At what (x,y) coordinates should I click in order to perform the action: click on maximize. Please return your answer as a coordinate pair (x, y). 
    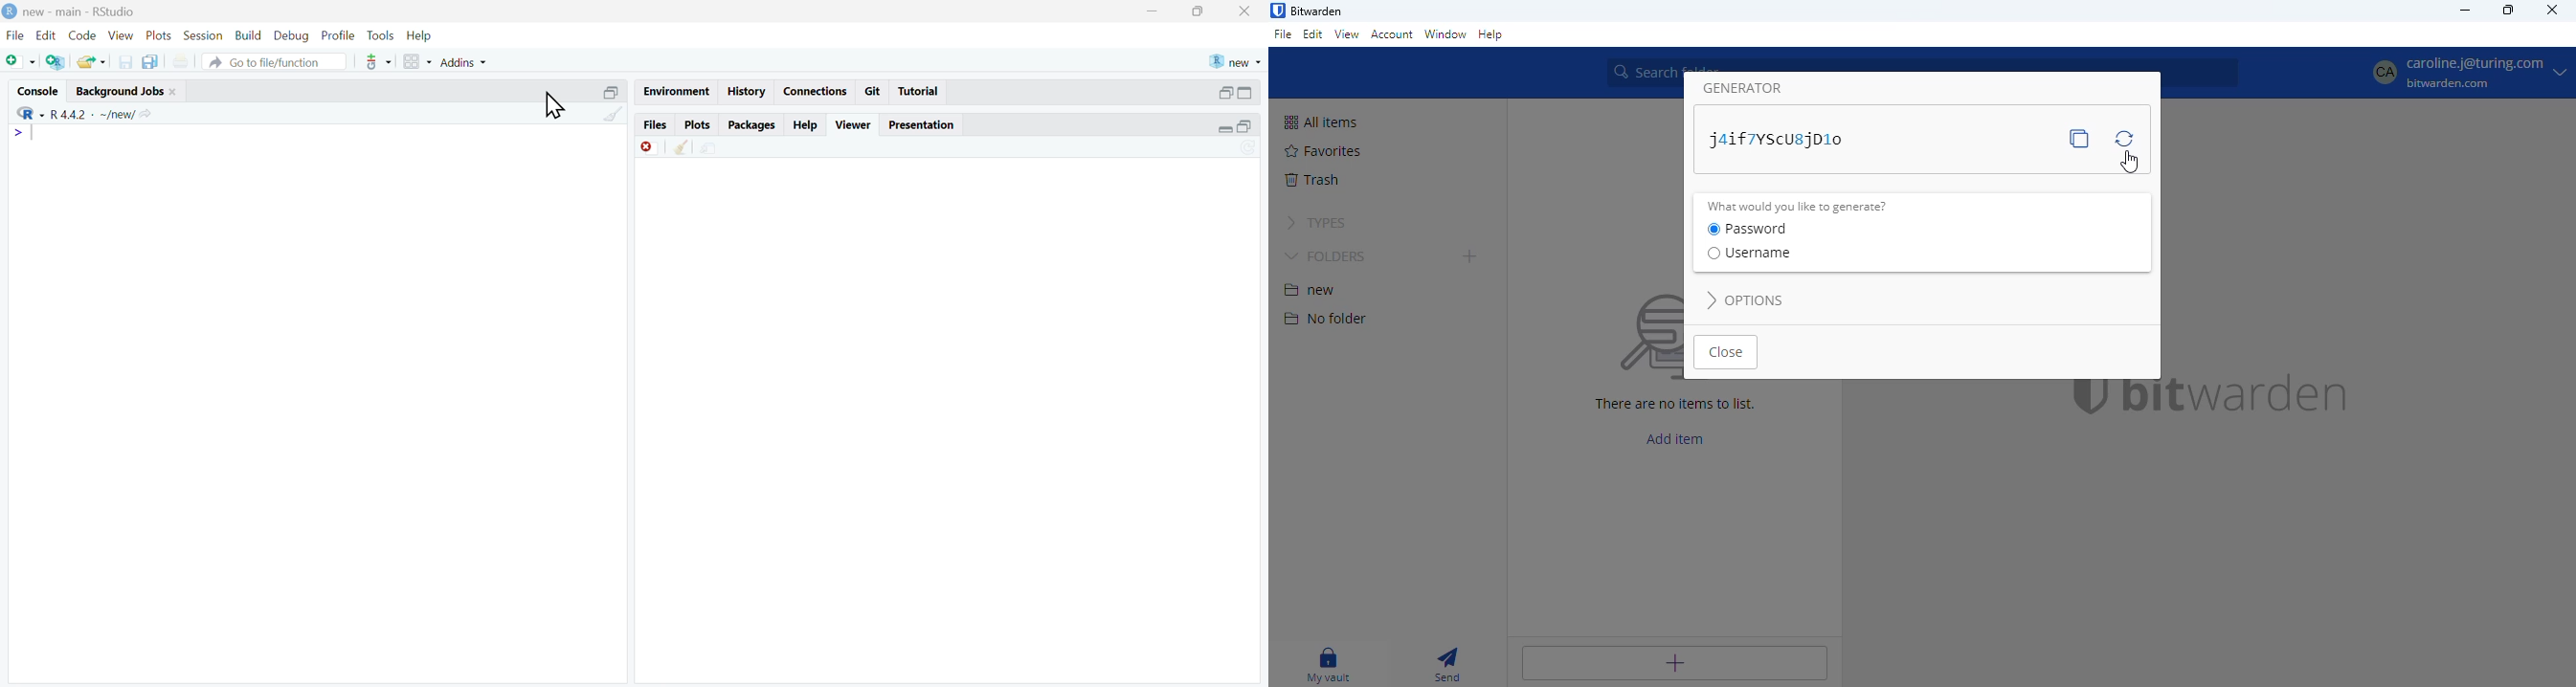
    Looking at the image, I should click on (2508, 10).